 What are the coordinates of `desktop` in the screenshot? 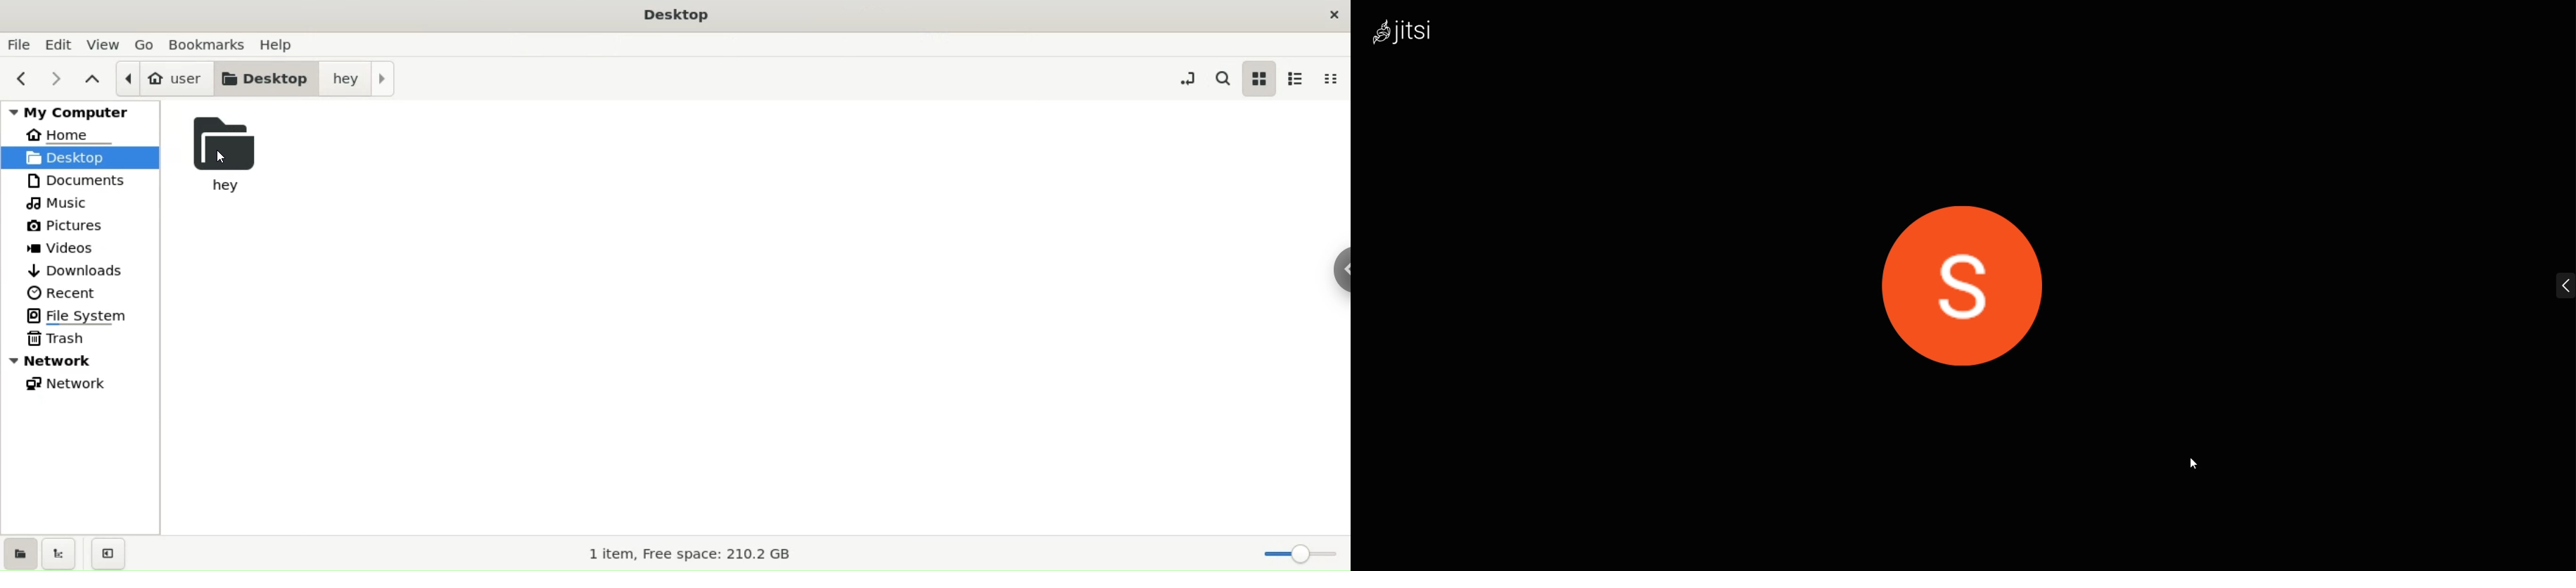 It's located at (678, 16).